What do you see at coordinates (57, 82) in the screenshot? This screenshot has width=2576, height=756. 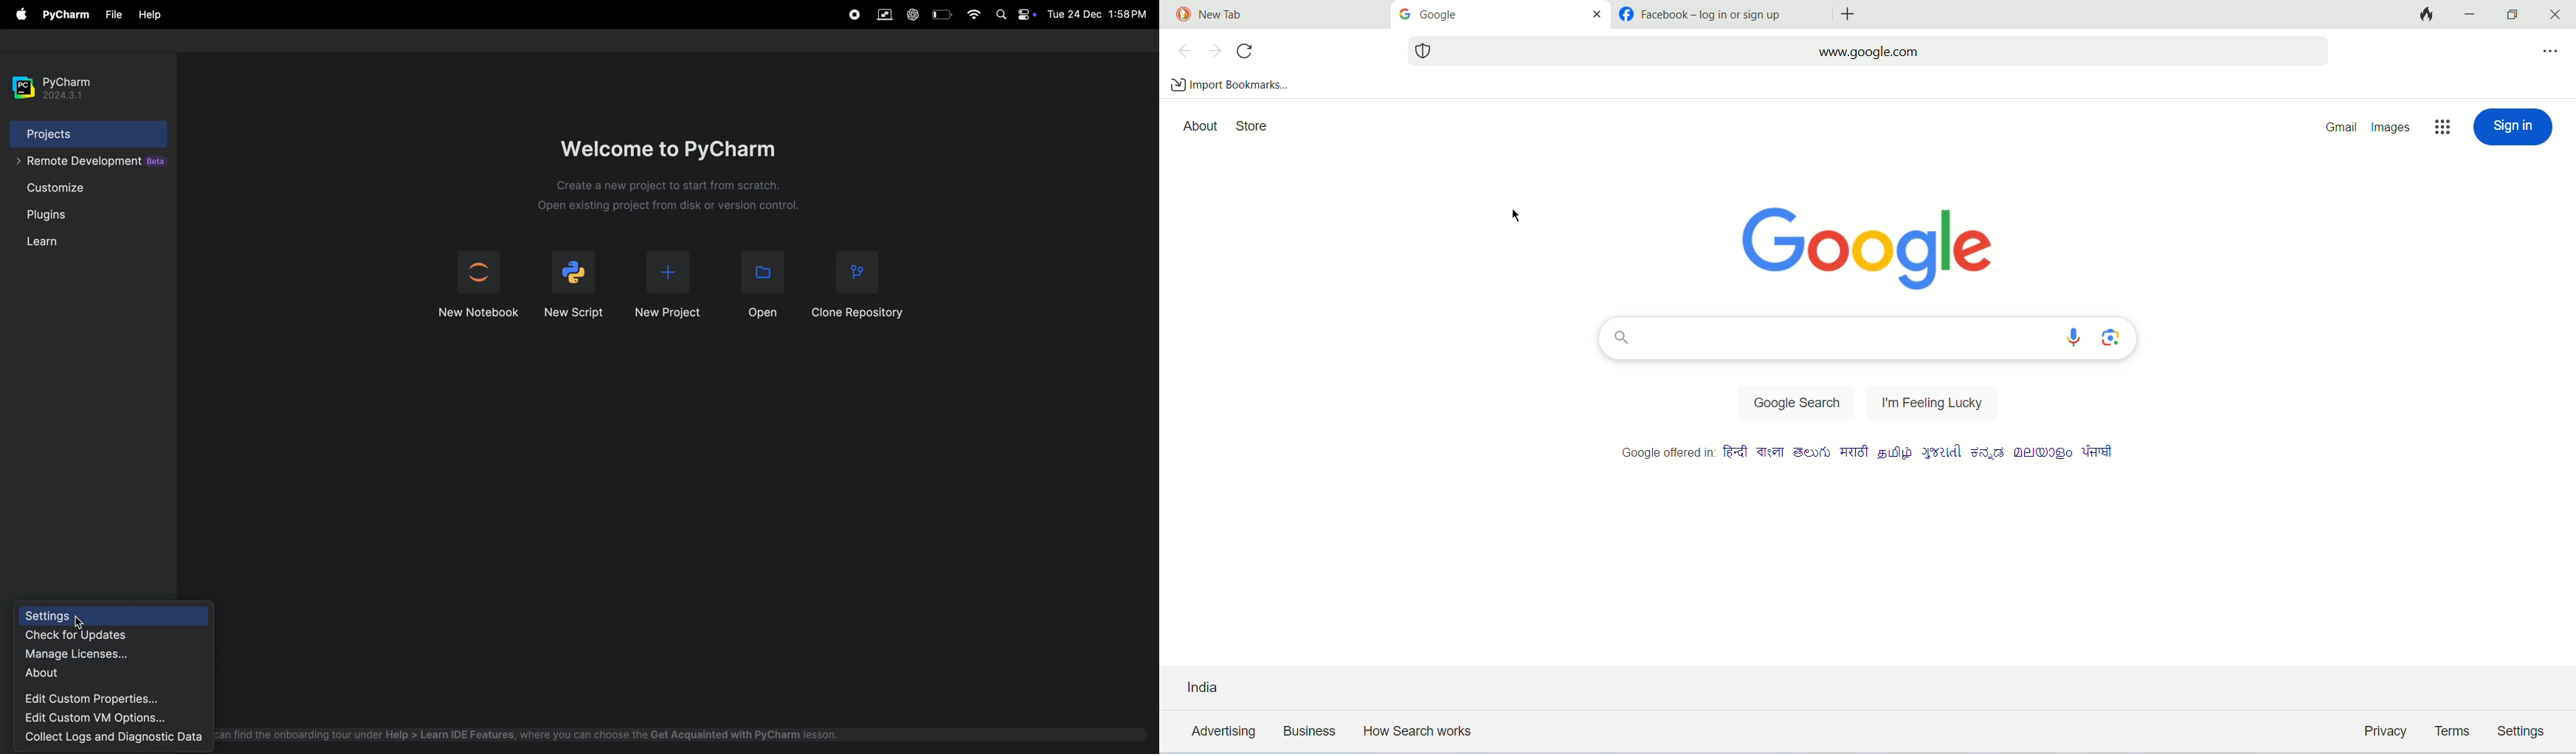 I see `pycharm 2024.3.1` at bounding box center [57, 82].